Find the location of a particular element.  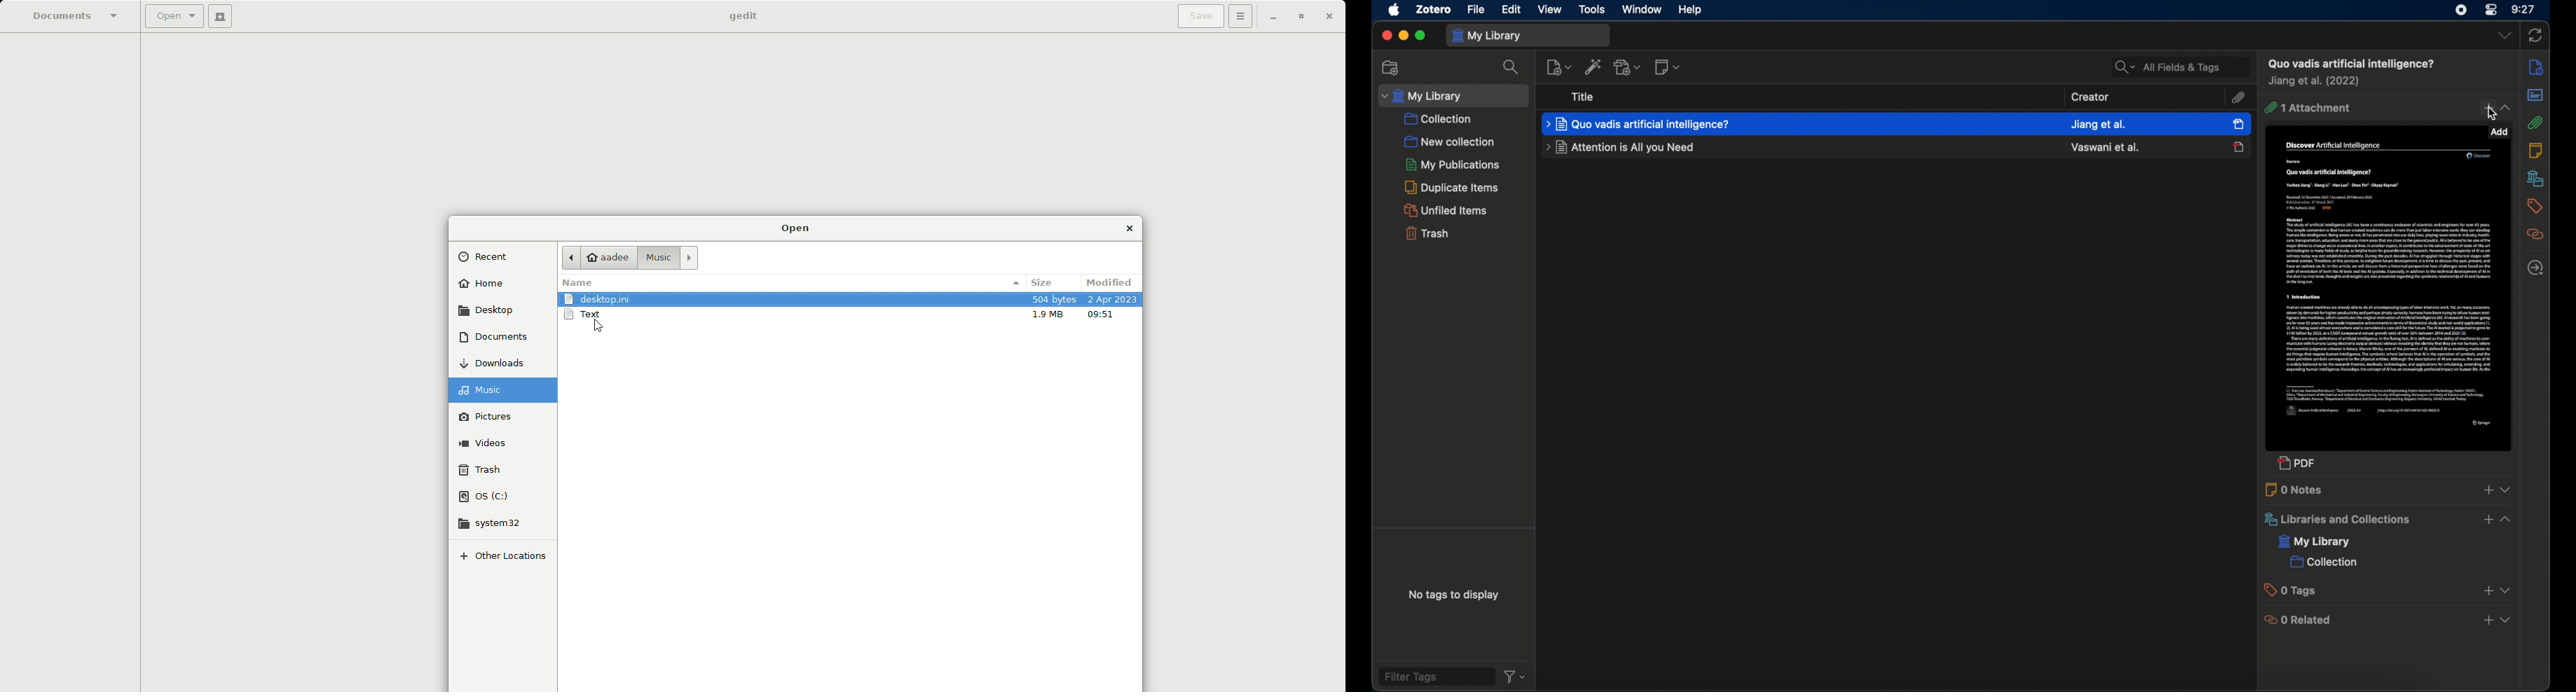

Music is located at coordinates (666, 258).